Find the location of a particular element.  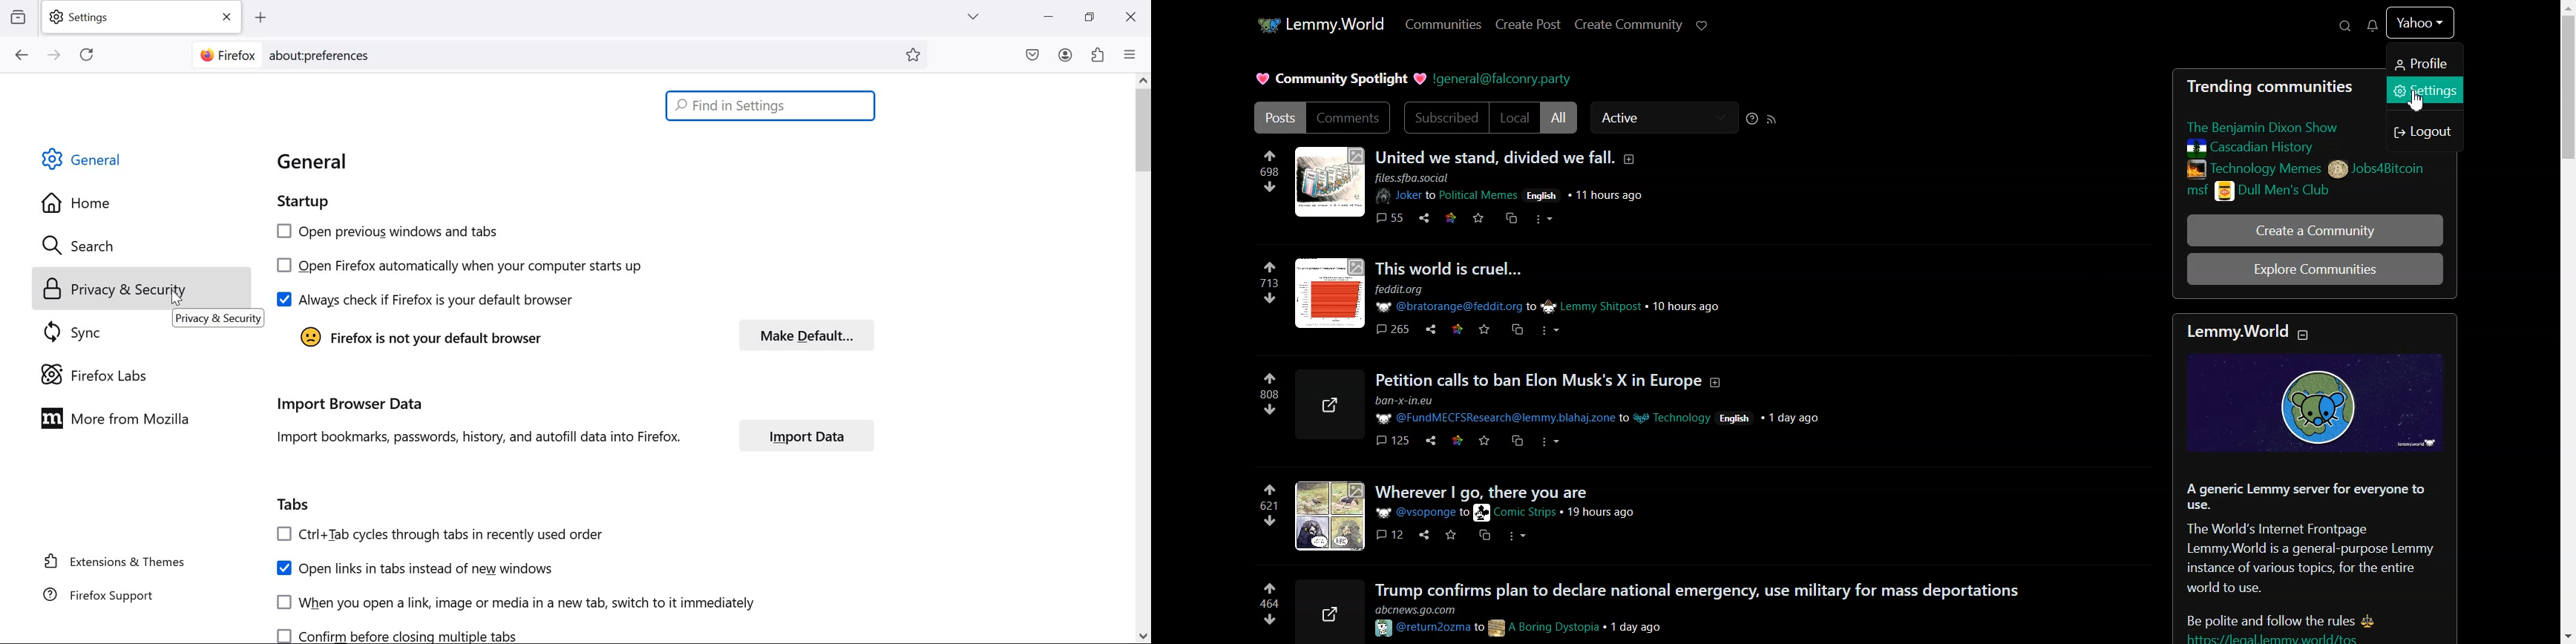

united we stand, divided we fall is located at coordinates (1491, 157).